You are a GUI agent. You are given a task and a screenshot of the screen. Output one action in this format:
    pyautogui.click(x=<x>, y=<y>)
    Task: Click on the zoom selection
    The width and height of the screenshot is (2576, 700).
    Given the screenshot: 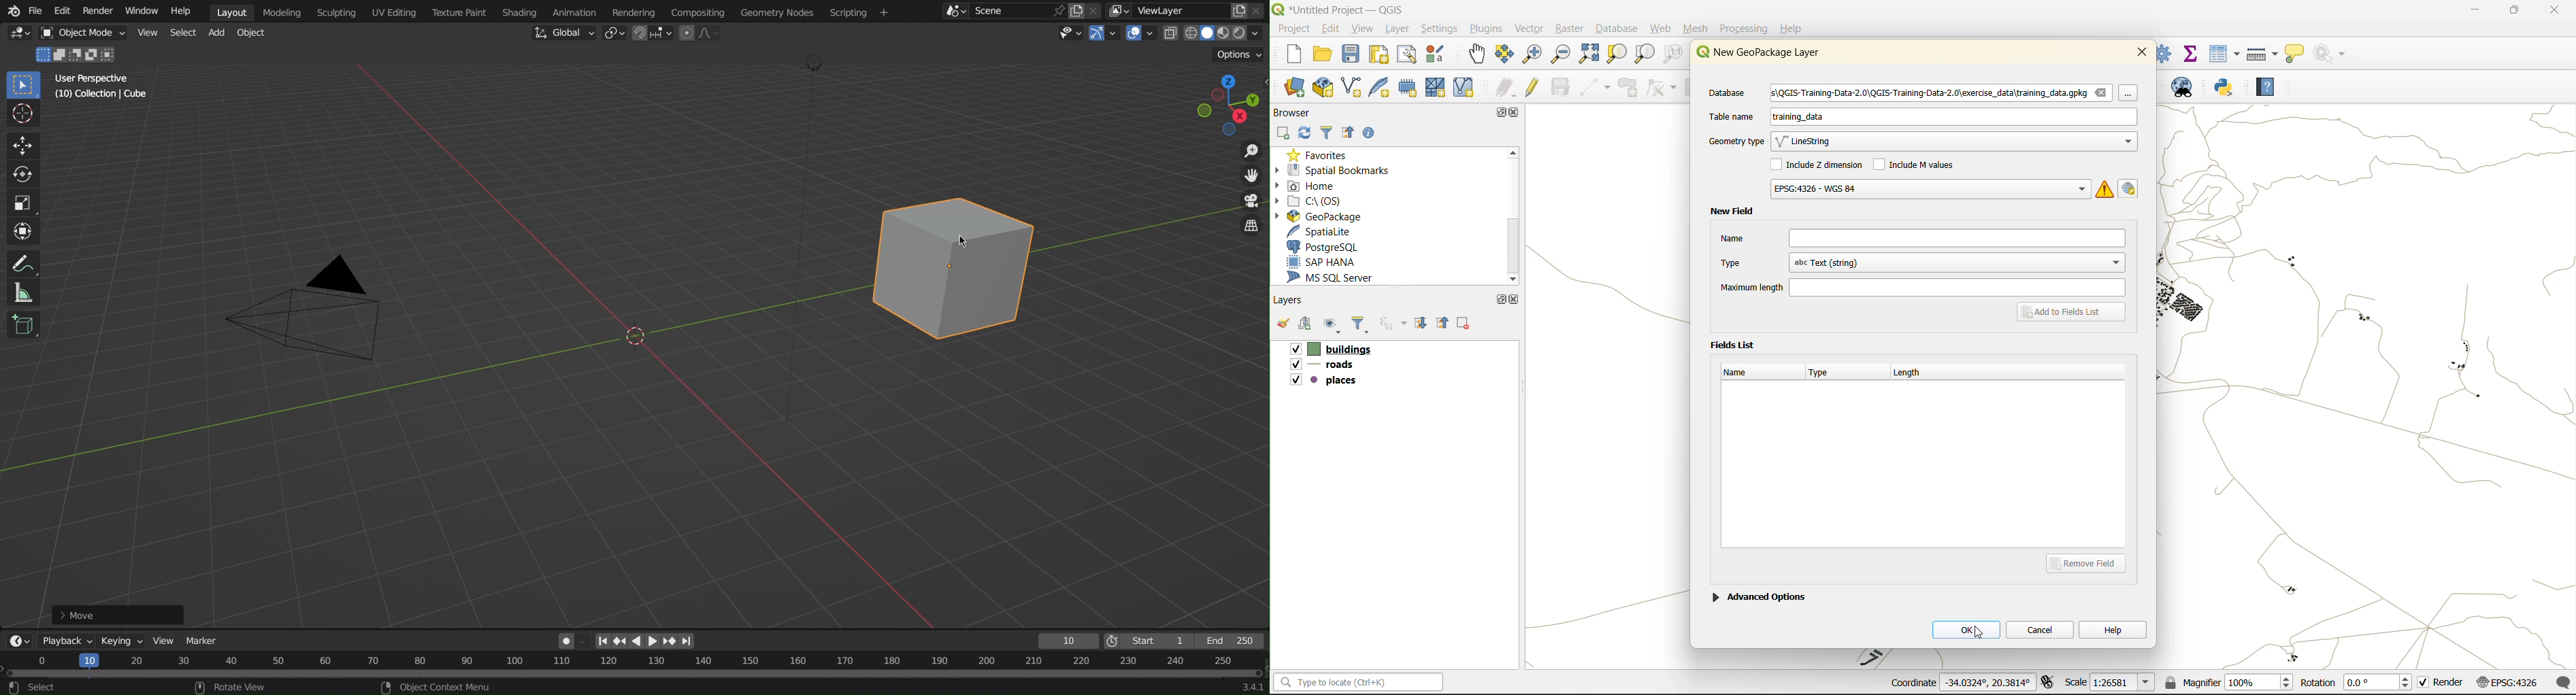 What is the action you would take?
    pyautogui.click(x=1619, y=54)
    